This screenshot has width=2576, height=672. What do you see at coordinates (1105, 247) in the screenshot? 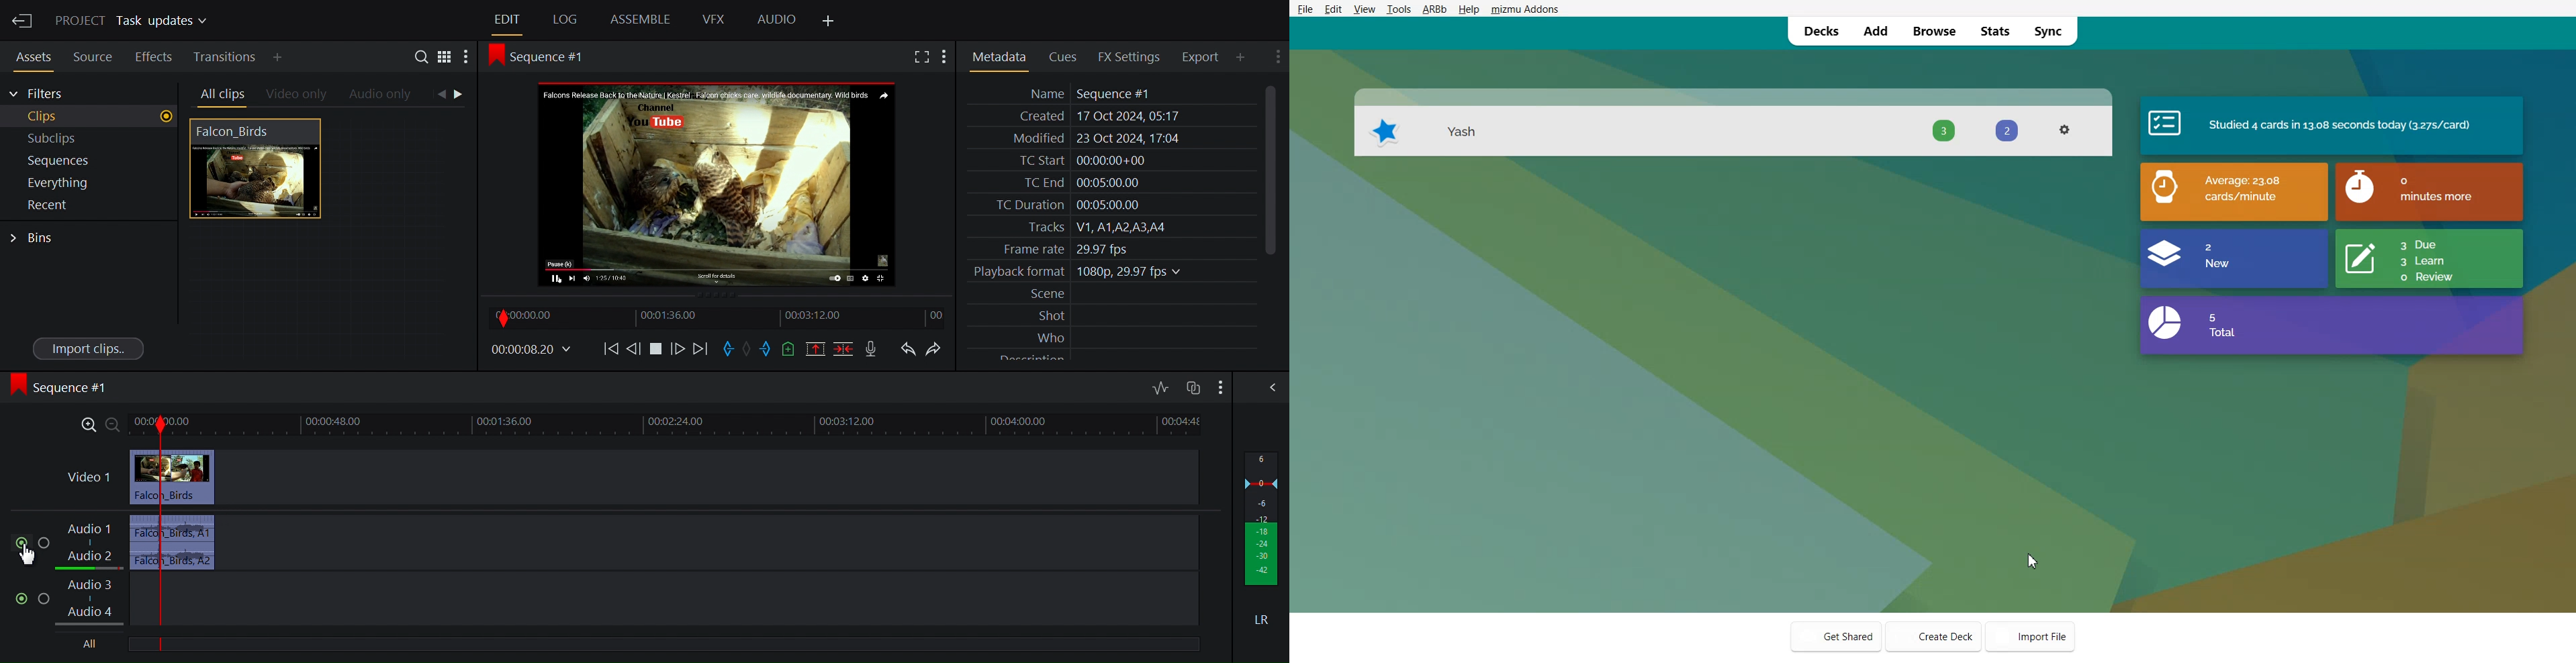
I see `Frame rate` at bounding box center [1105, 247].